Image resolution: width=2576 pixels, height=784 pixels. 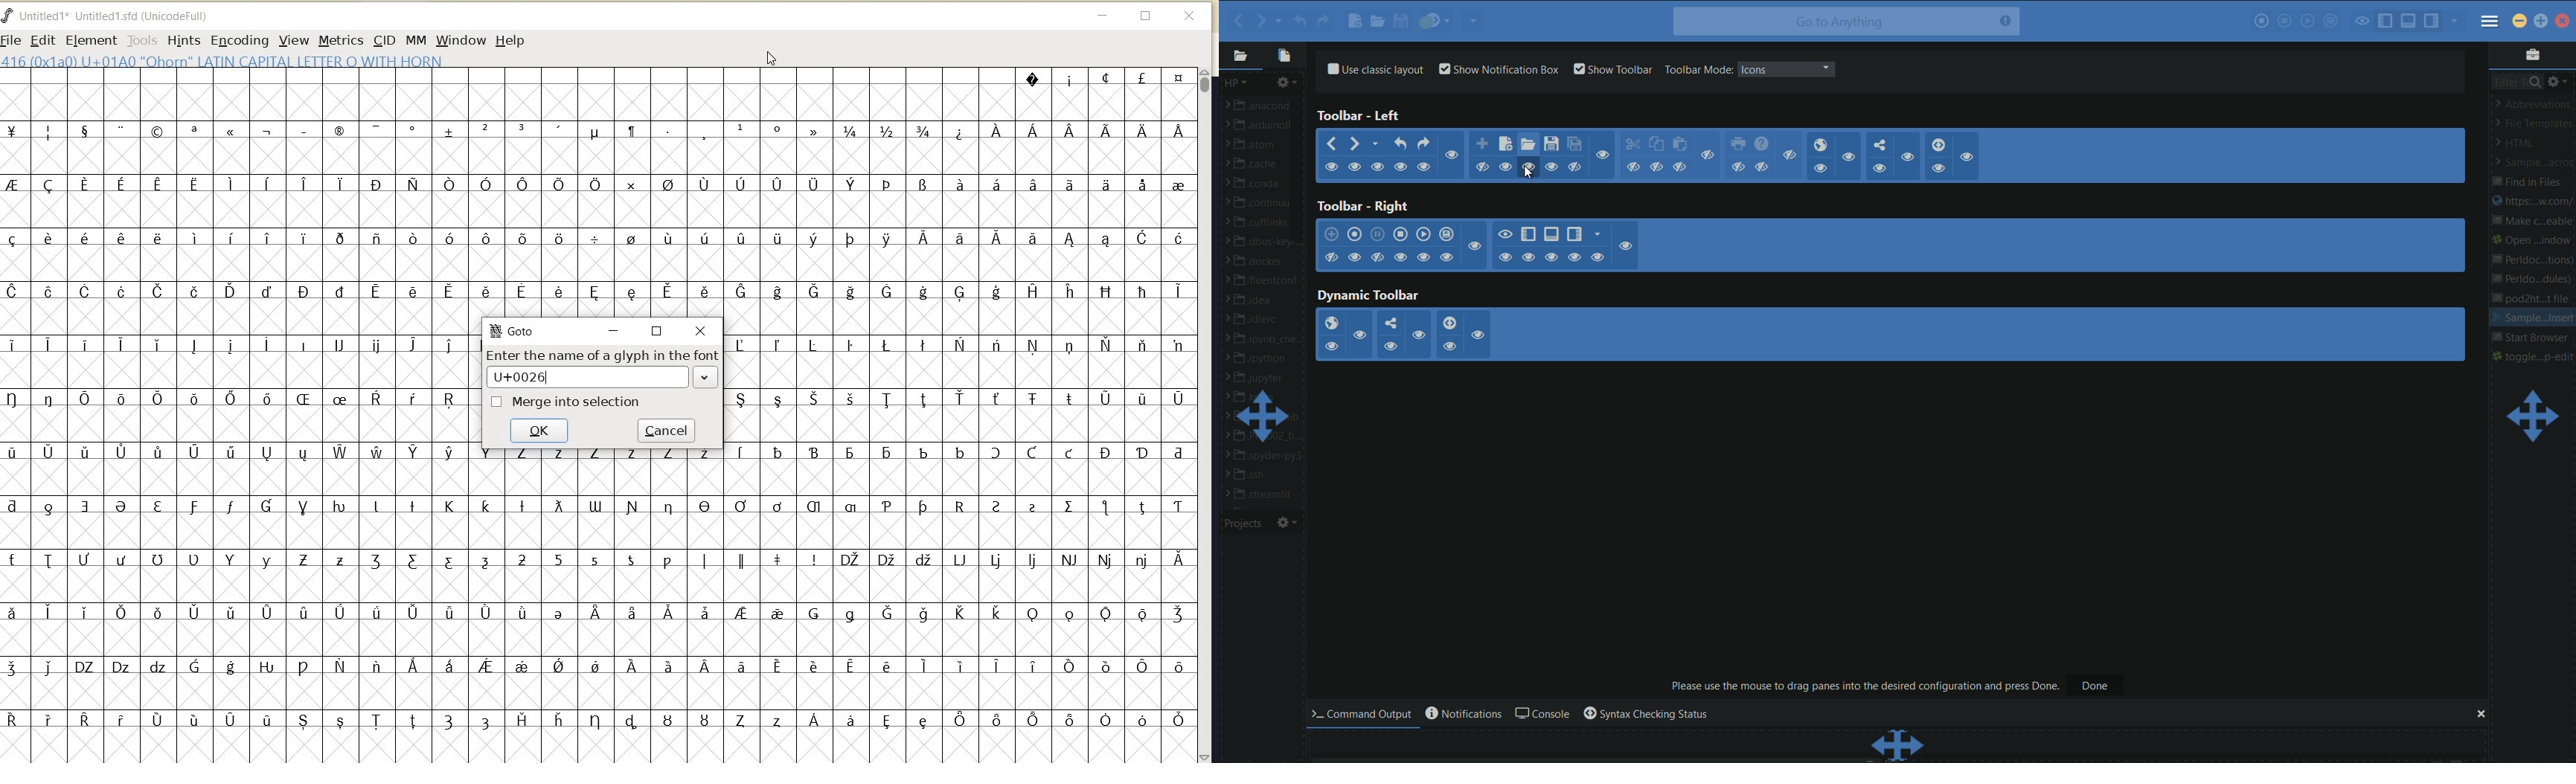 I want to click on .idea, so click(x=1259, y=300).